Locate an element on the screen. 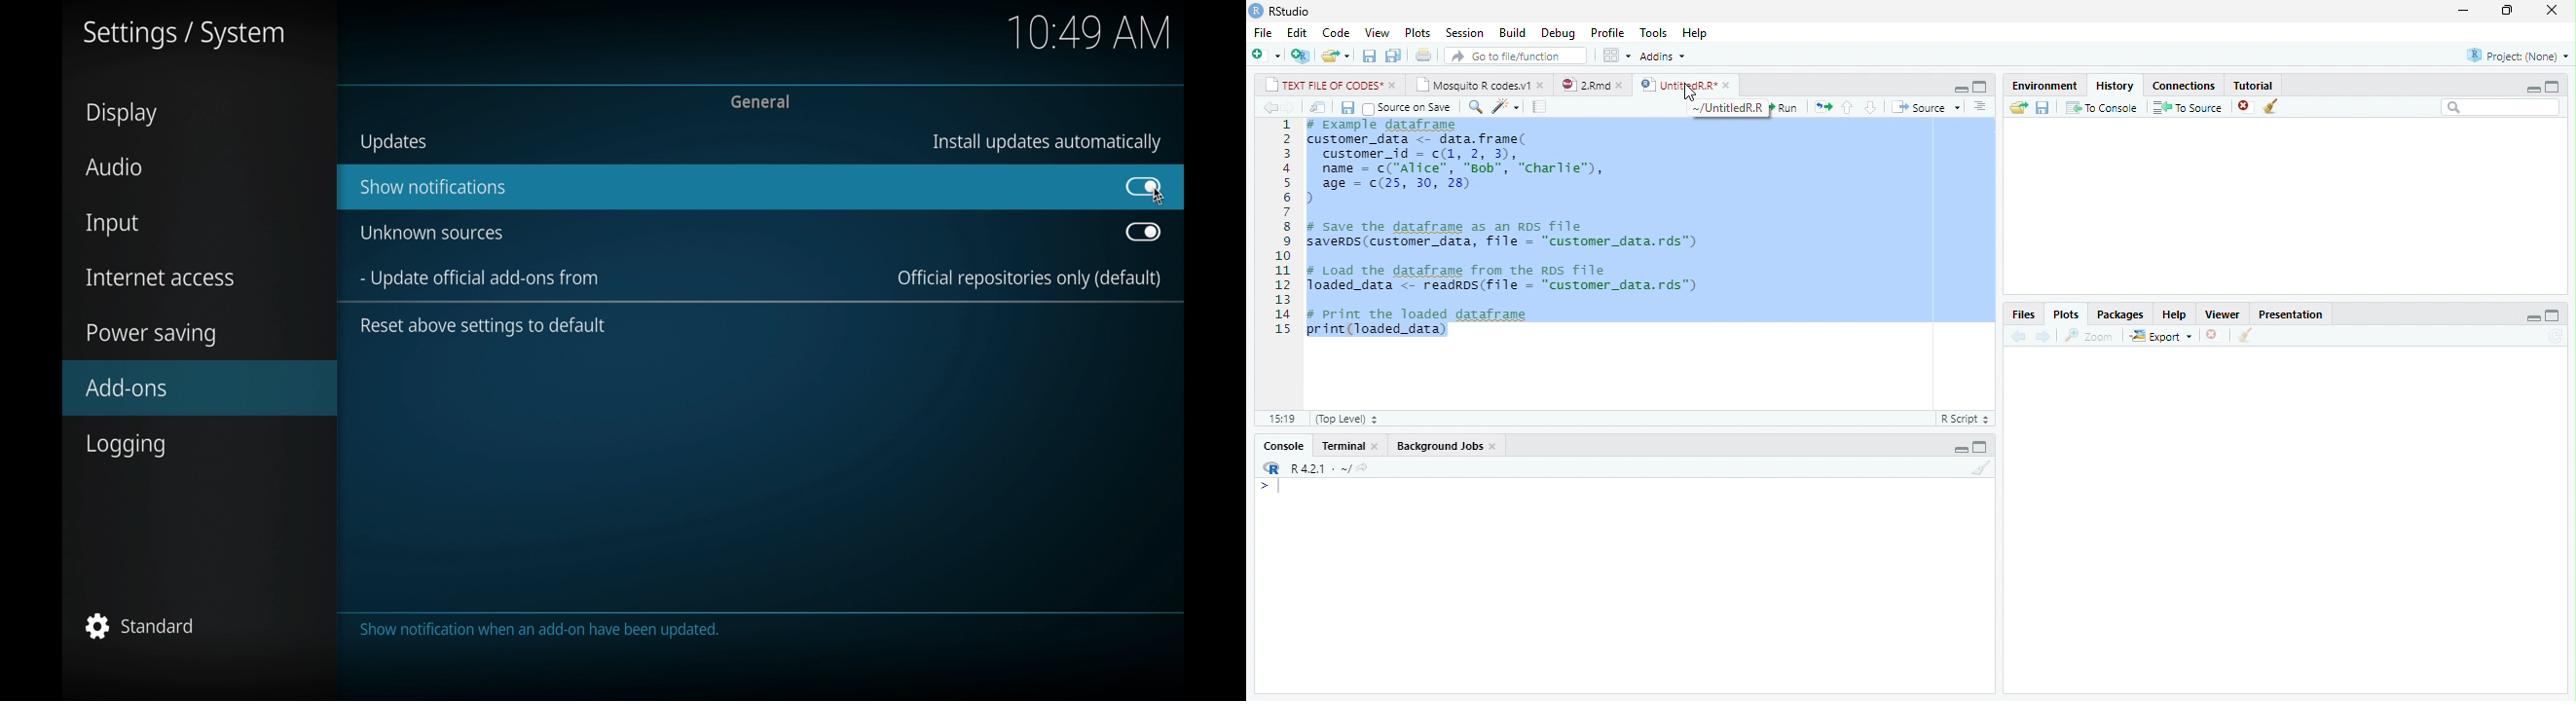 Image resolution: width=2576 pixels, height=728 pixels. Project(None) is located at coordinates (2519, 55).